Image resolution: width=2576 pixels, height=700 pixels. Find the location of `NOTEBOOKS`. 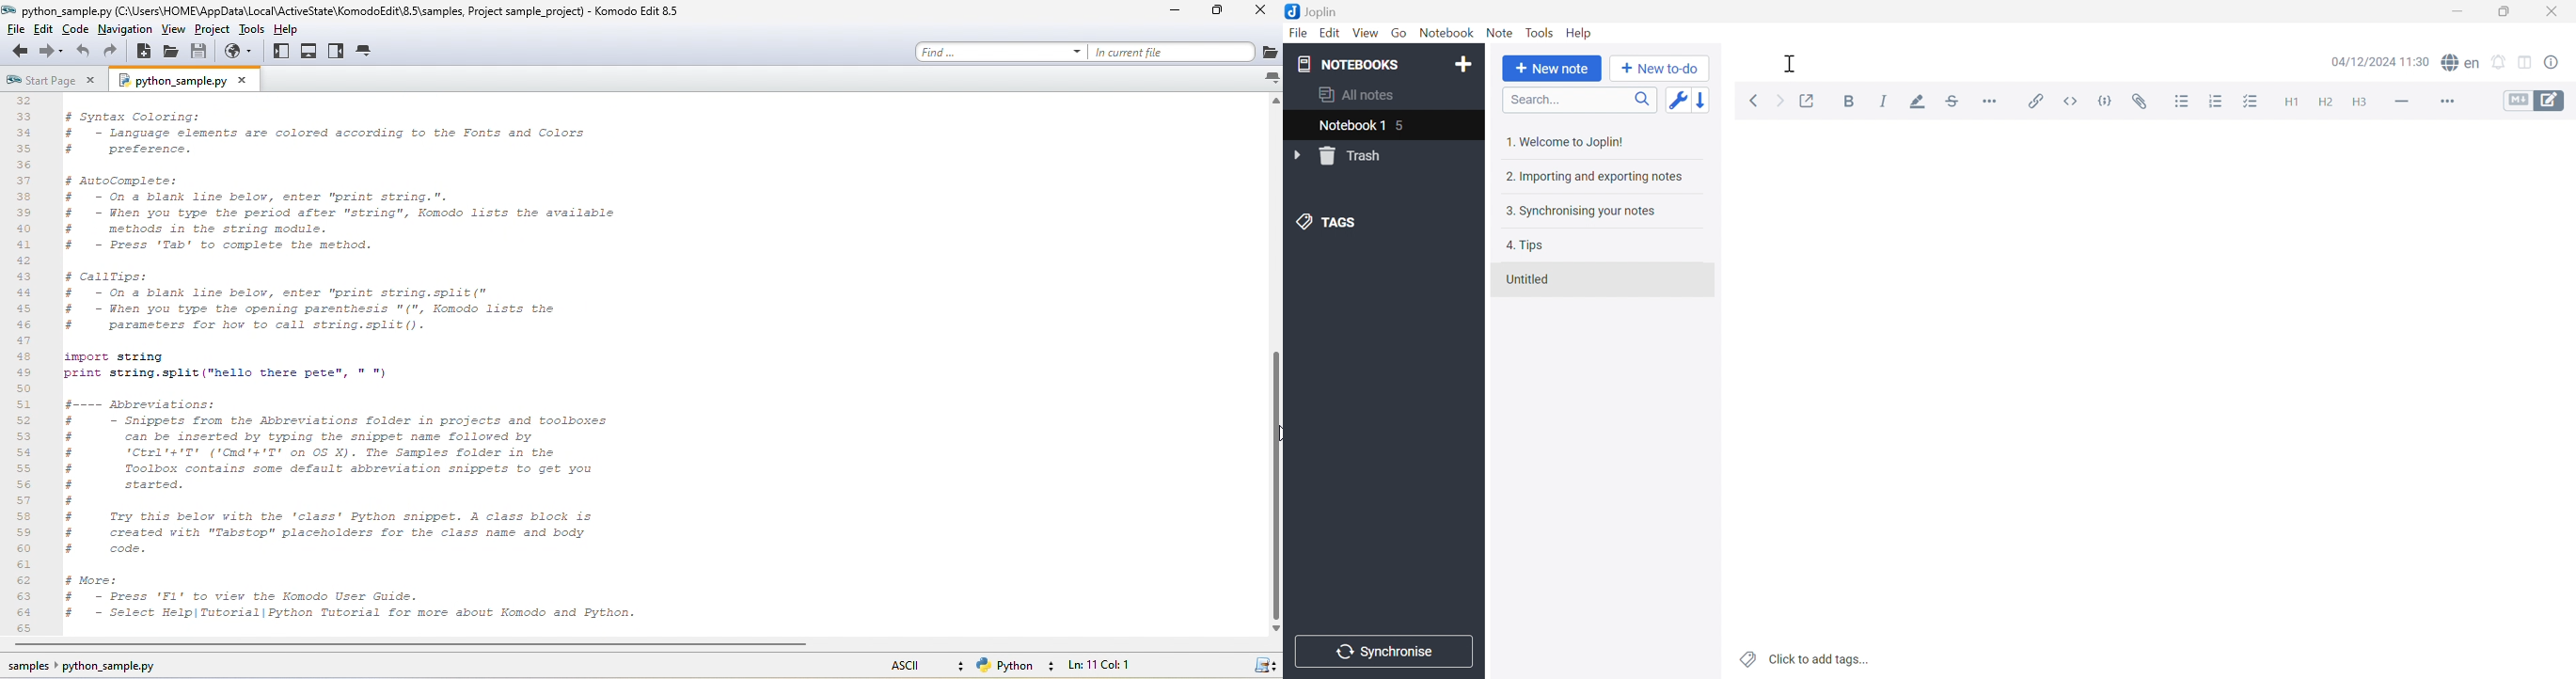

NOTEBOOKS is located at coordinates (1345, 63).